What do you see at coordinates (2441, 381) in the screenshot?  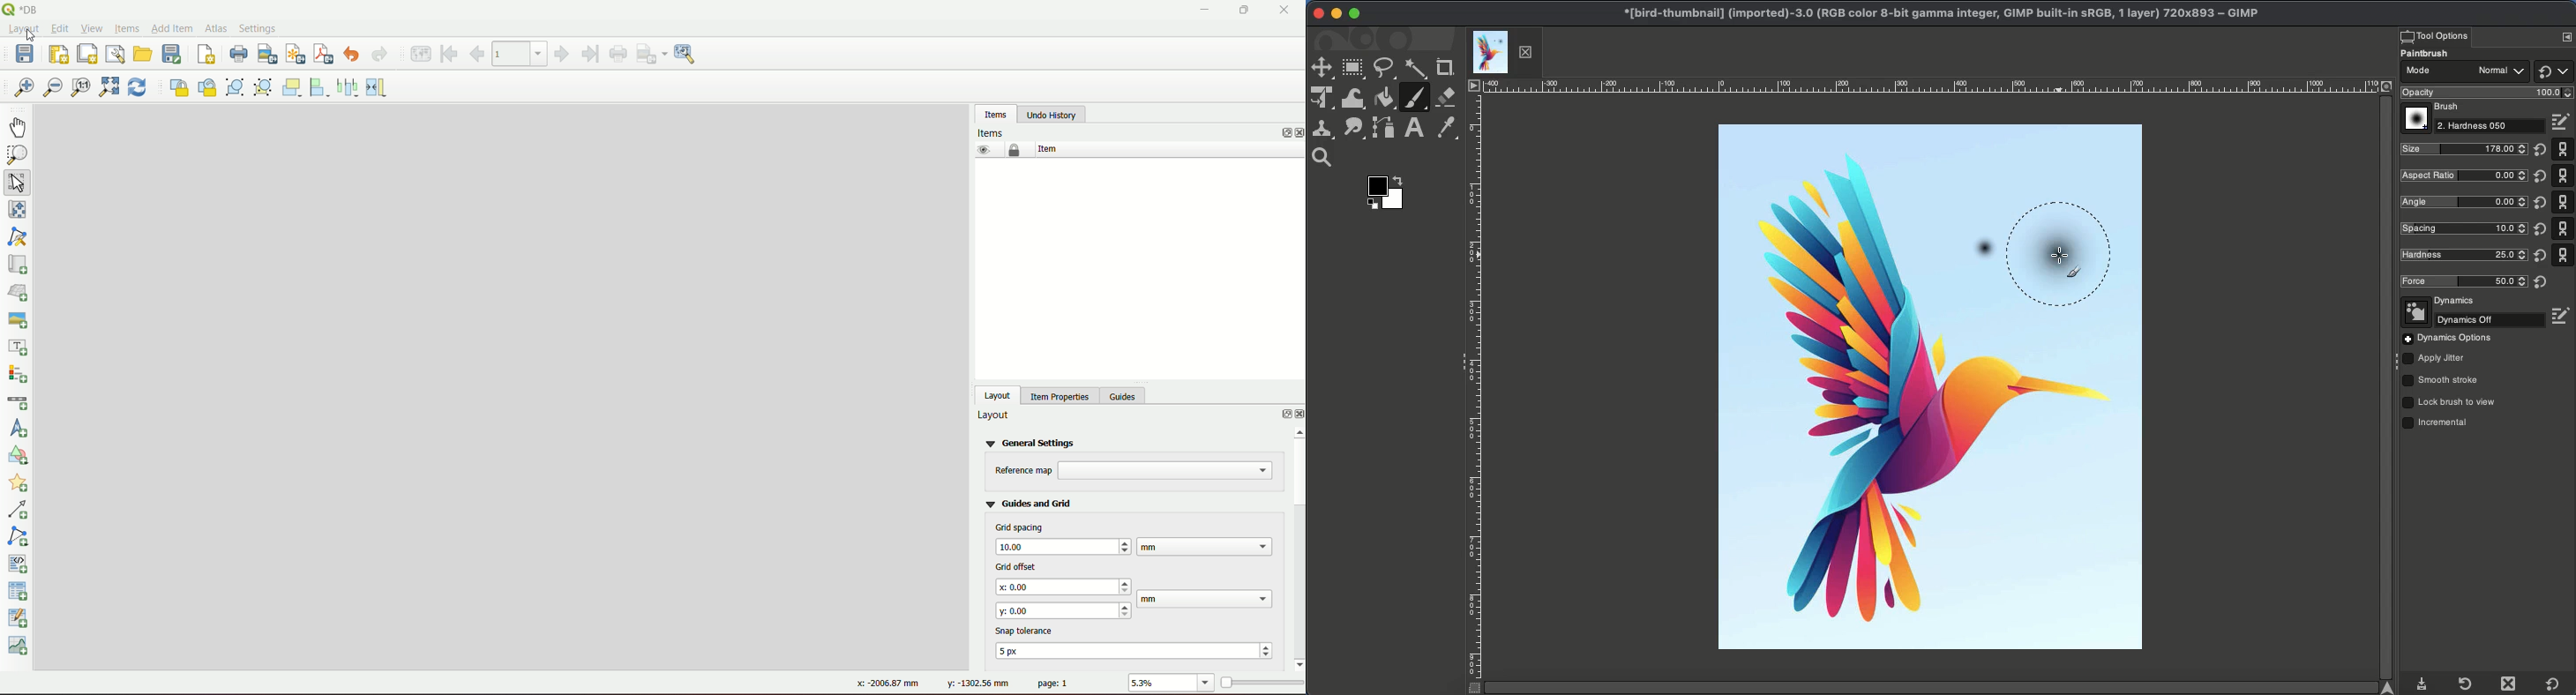 I see `Smooth stroke` at bounding box center [2441, 381].